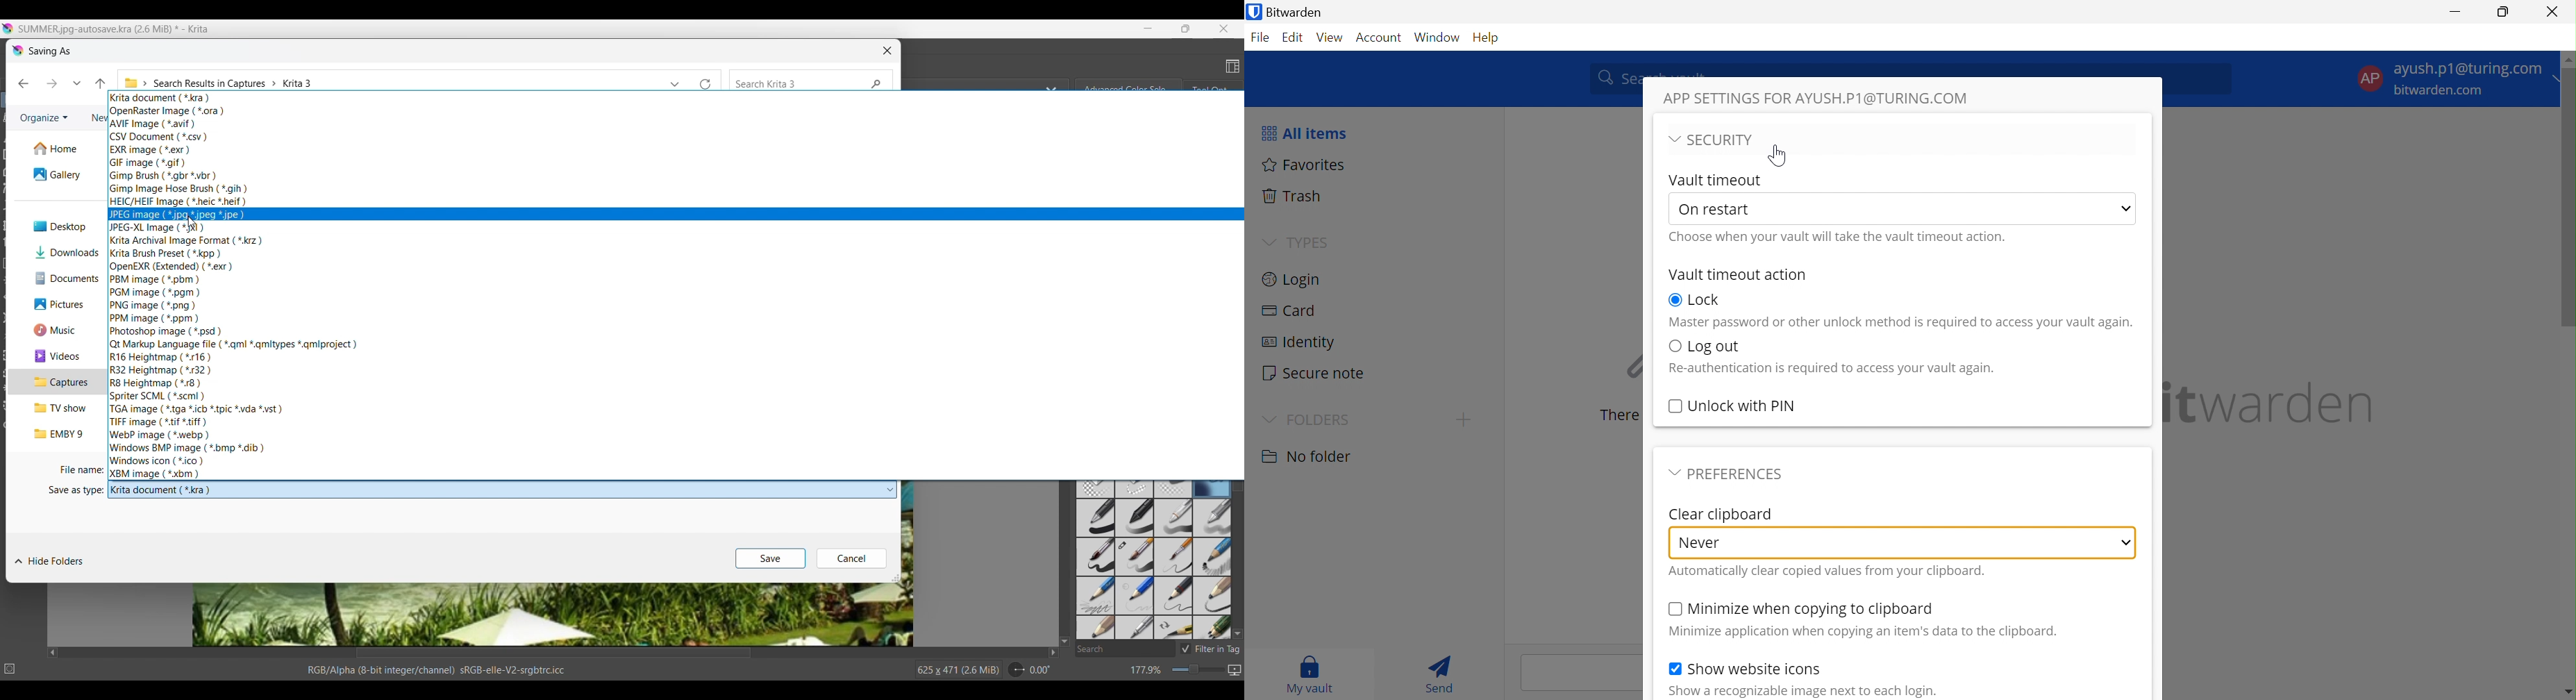  What do you see at coordinates (1463, 419) in the screenshot?
I see `create folder` at bounding box center [1463, 419].